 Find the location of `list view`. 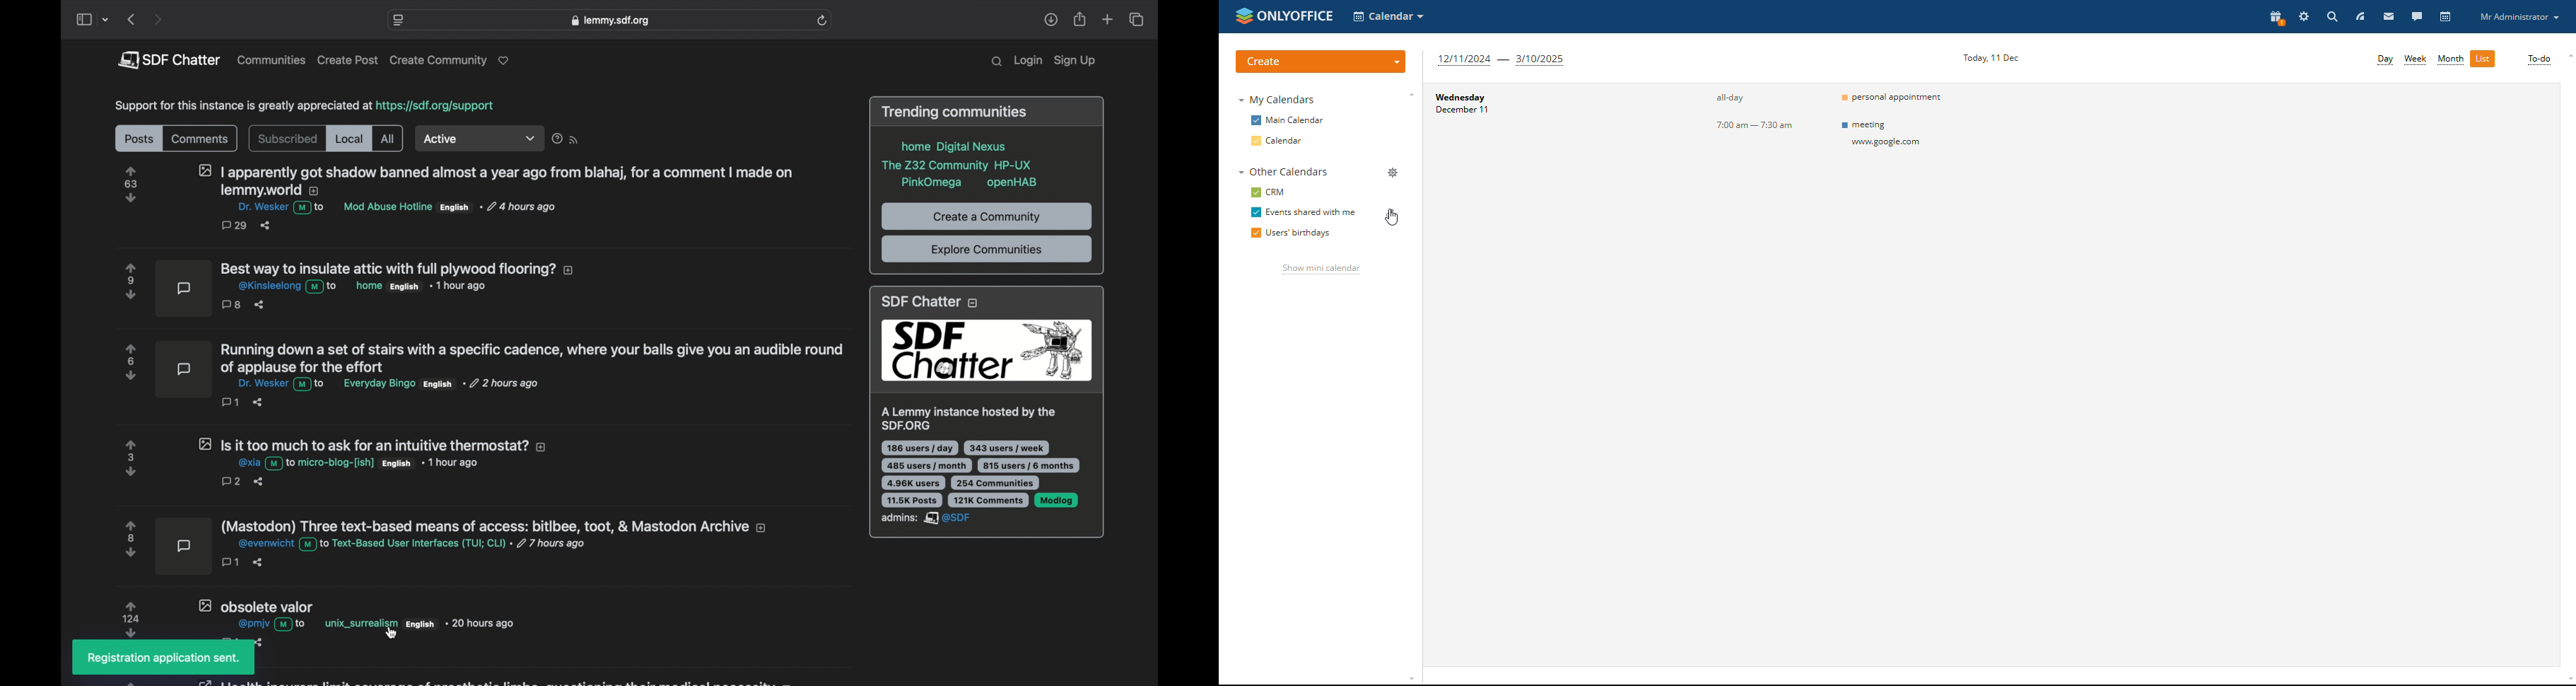

list view is located at coordinates (2483, 58).